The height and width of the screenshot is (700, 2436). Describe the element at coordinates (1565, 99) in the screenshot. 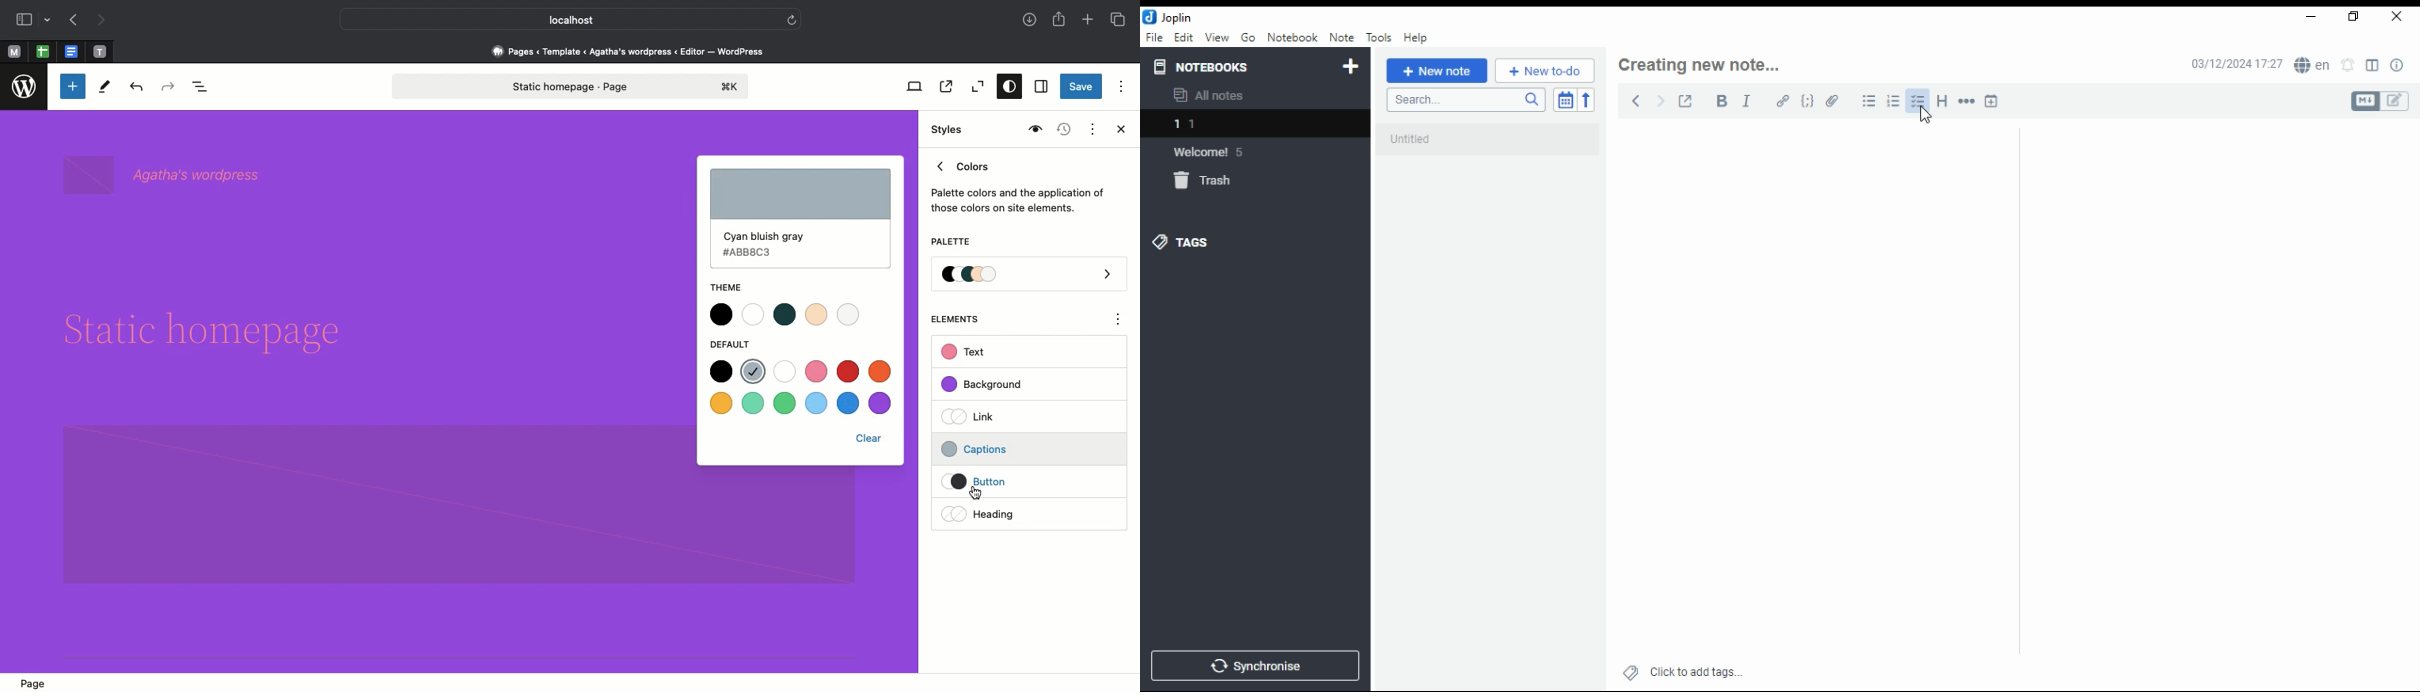

I see `toggle sort order field` at that location.